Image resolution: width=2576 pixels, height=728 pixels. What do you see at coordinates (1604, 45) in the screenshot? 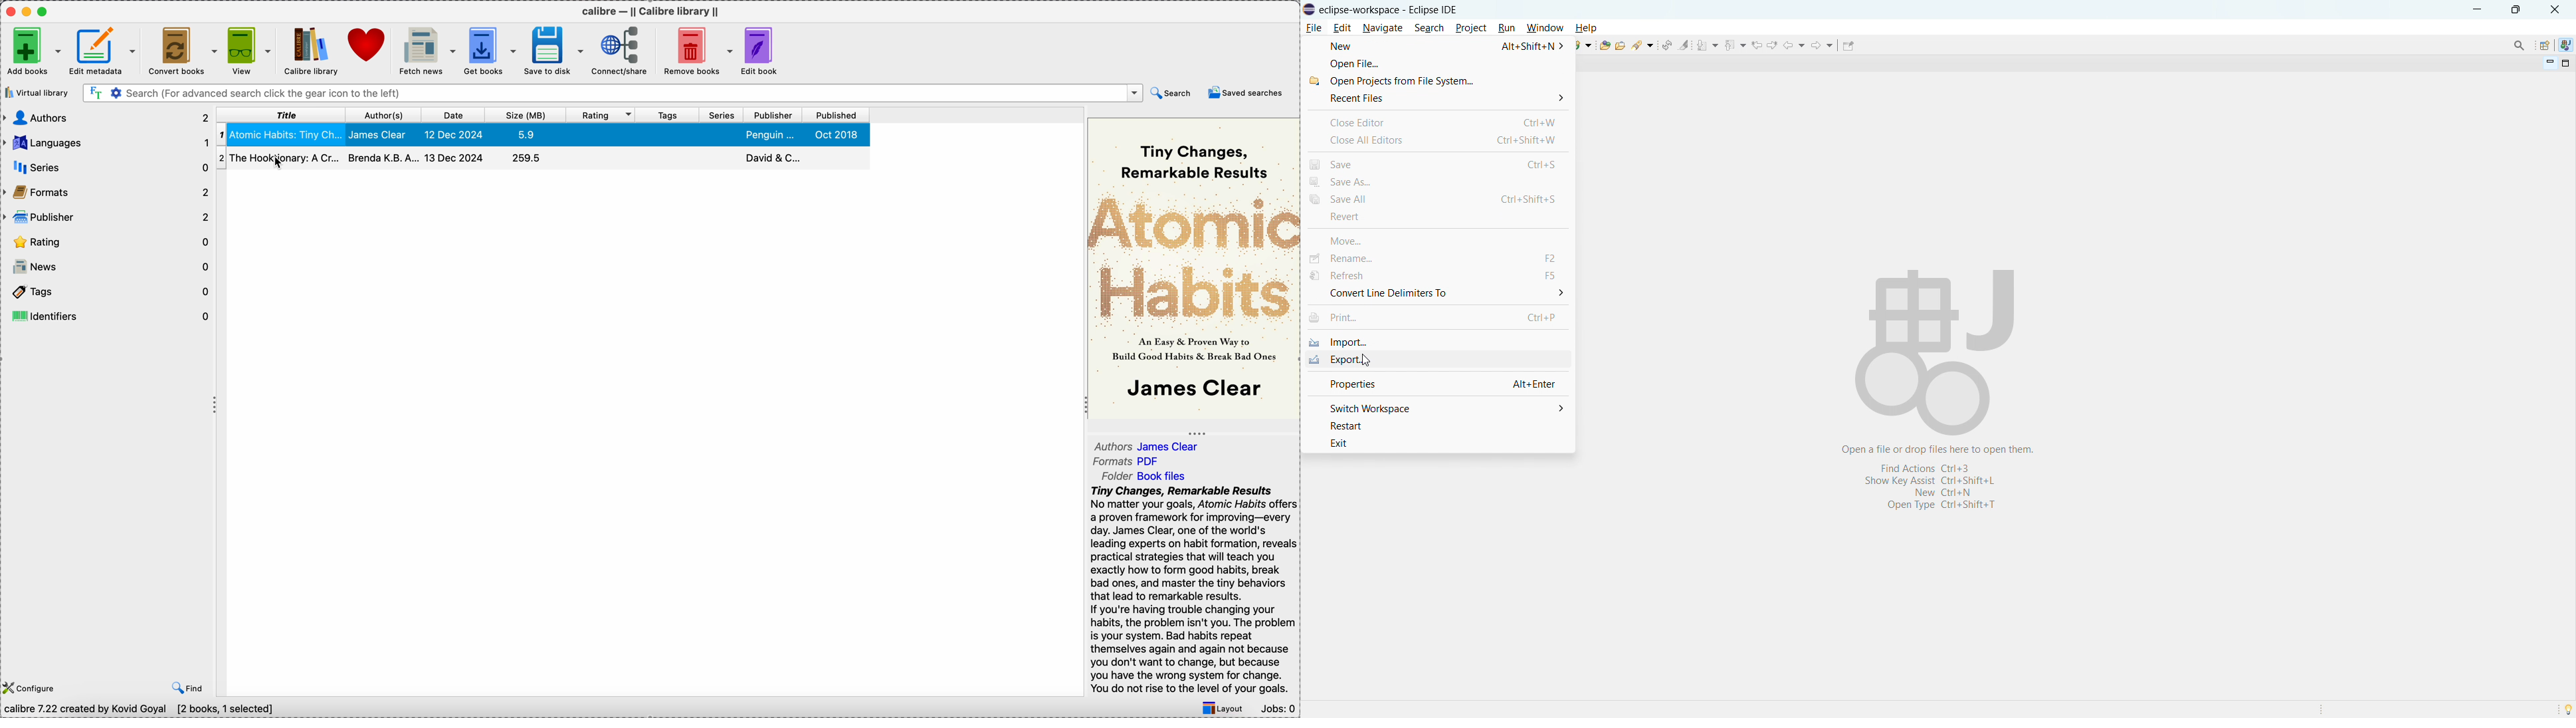
I see `open type` at bounding box center [1604, 45].